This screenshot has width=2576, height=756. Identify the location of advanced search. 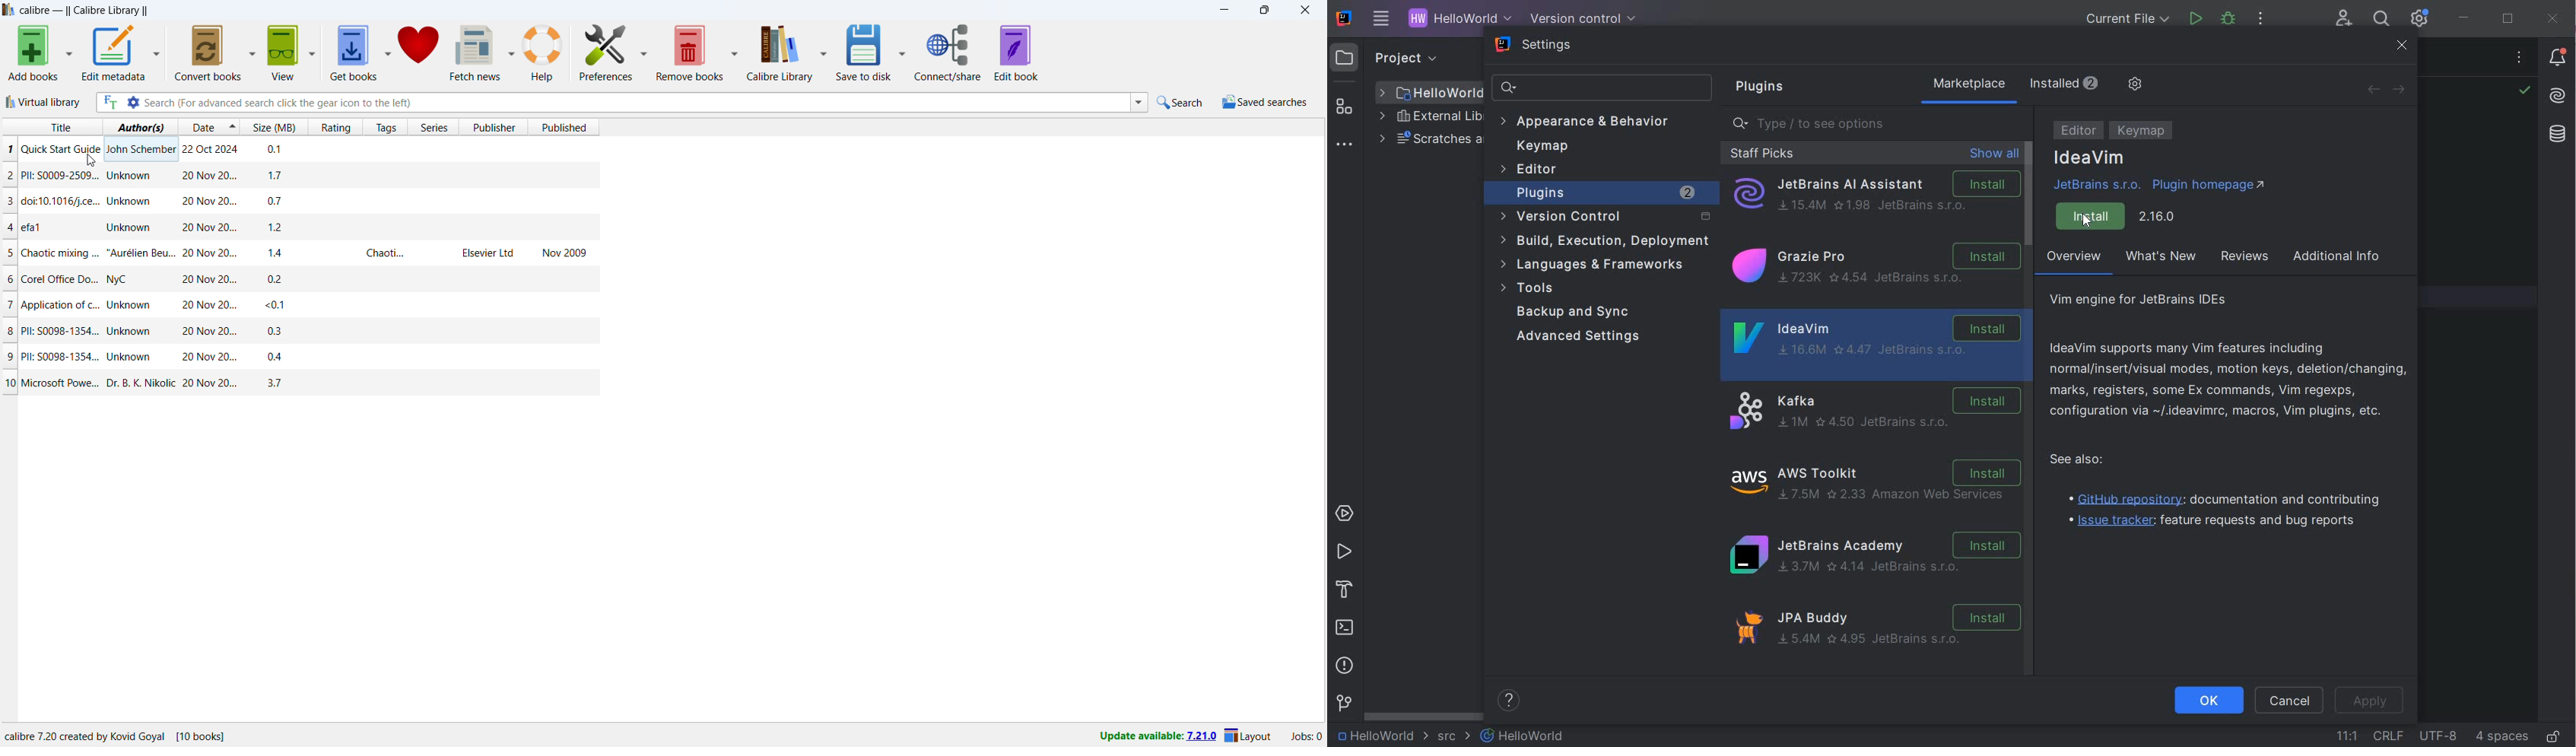
(133, 103).